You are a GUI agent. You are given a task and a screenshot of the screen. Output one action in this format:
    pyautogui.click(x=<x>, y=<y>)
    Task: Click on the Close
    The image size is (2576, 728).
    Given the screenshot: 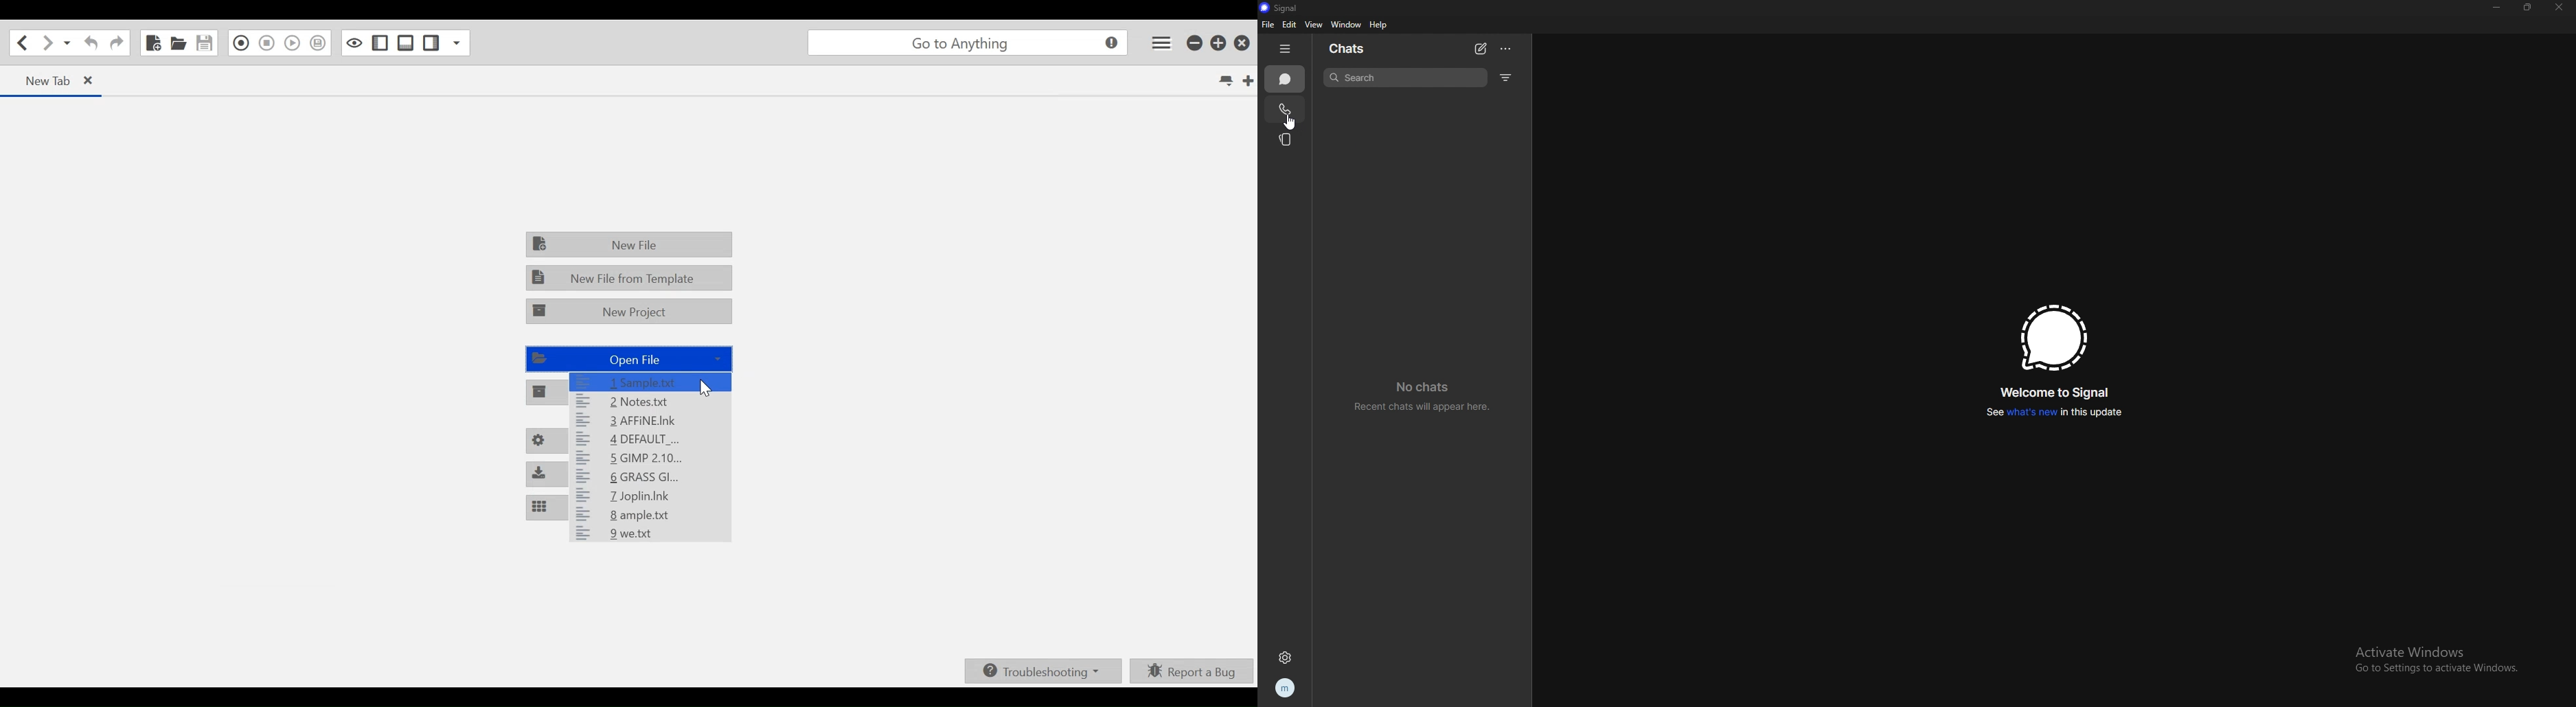 What is the action you would take?
    pyautogui.click(x=1242, y=43)
    